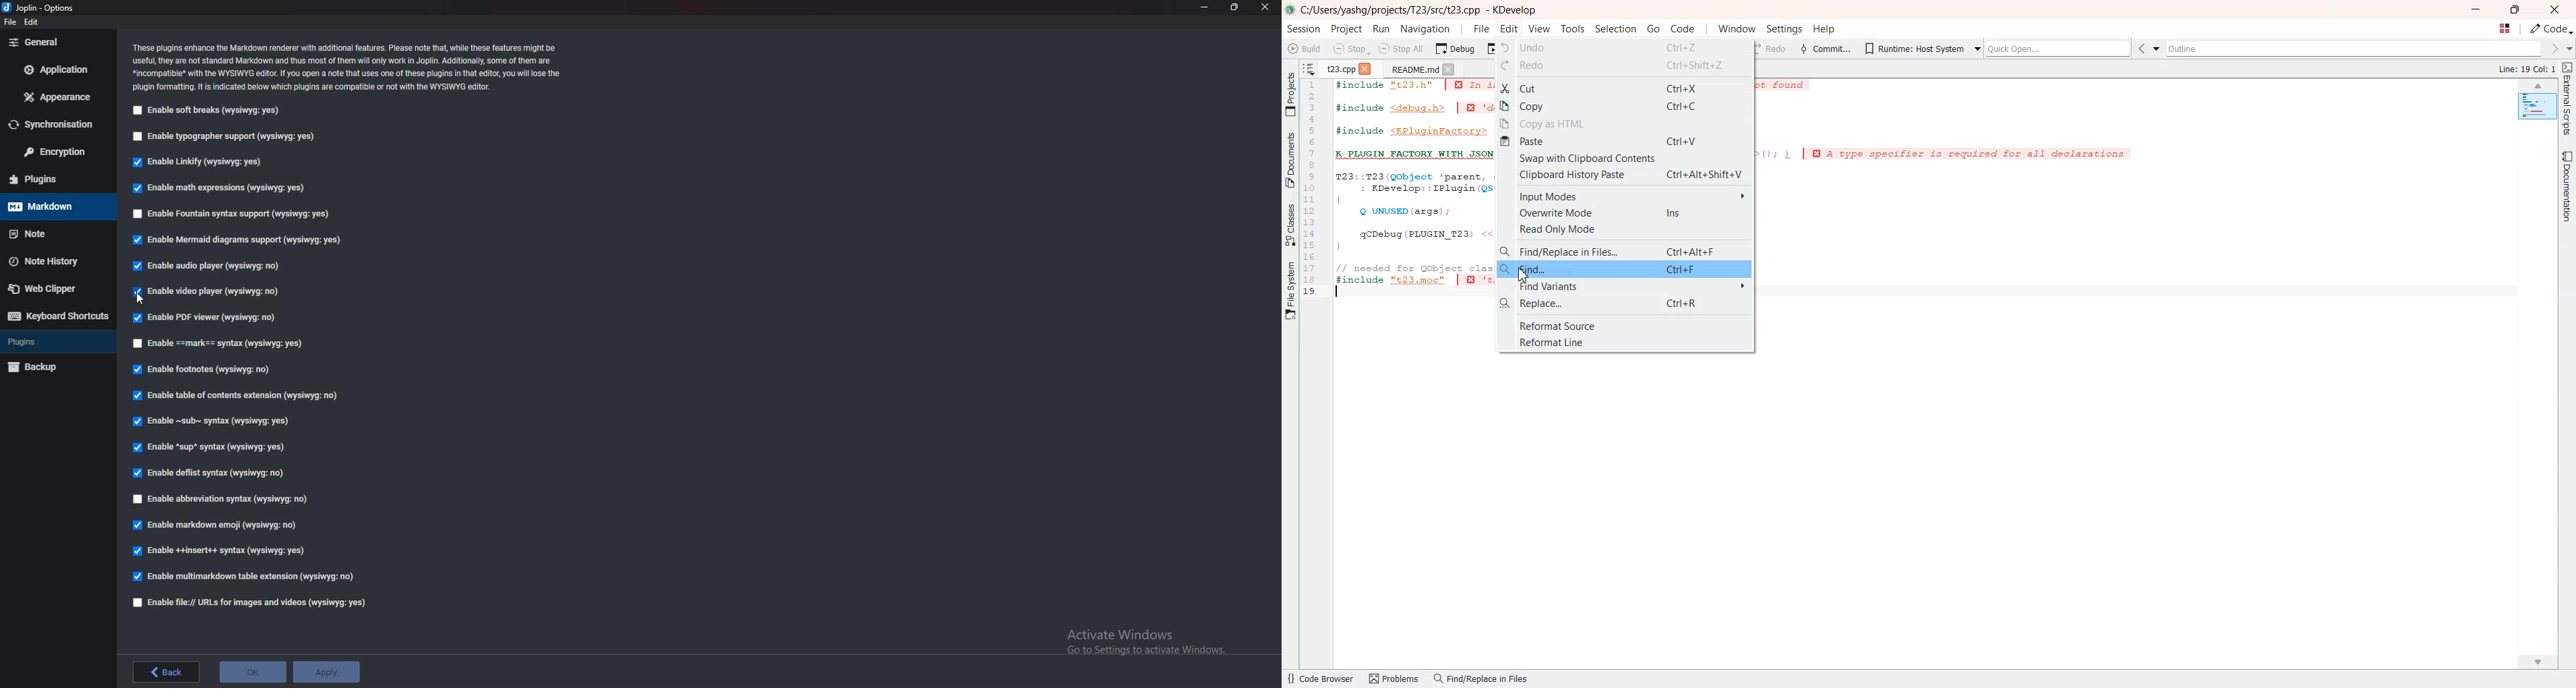  What do you see at coordinates (1626, 106) in the screenshot?
I see `Copy` at bounding box center [1626, 106].